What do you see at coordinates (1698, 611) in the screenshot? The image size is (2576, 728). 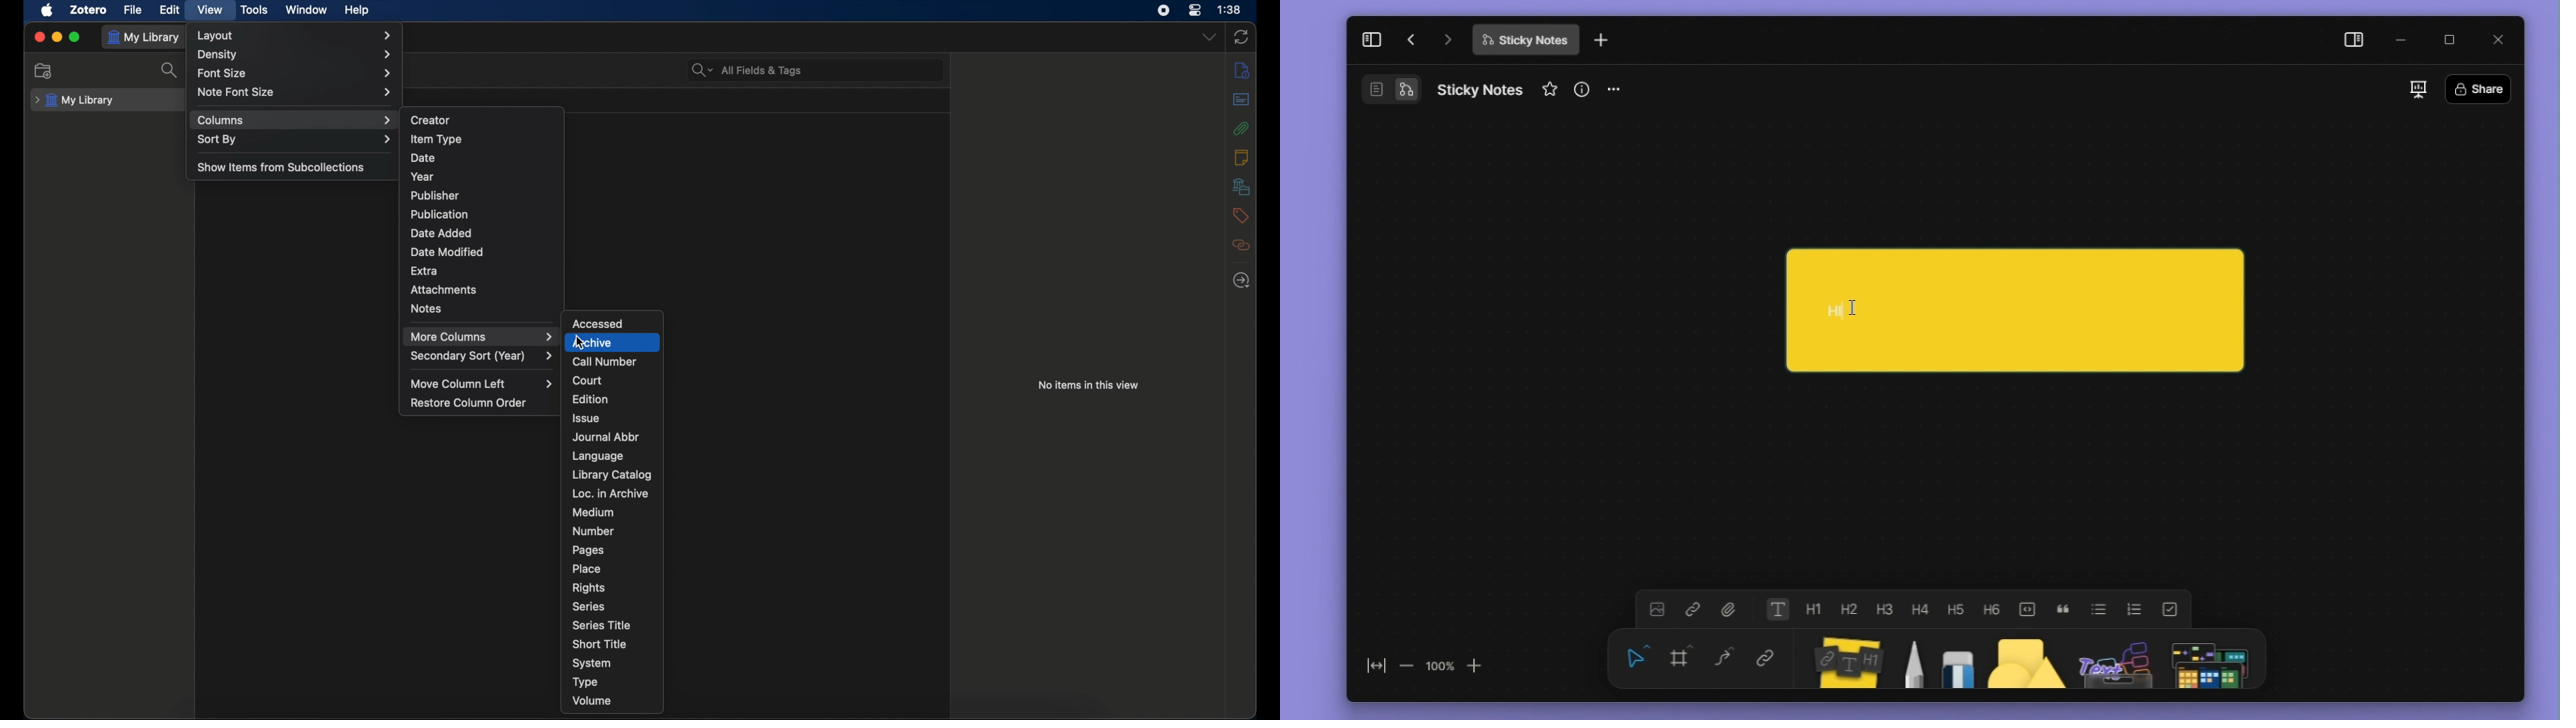 I see `link` at bounding box center [1698, 611].